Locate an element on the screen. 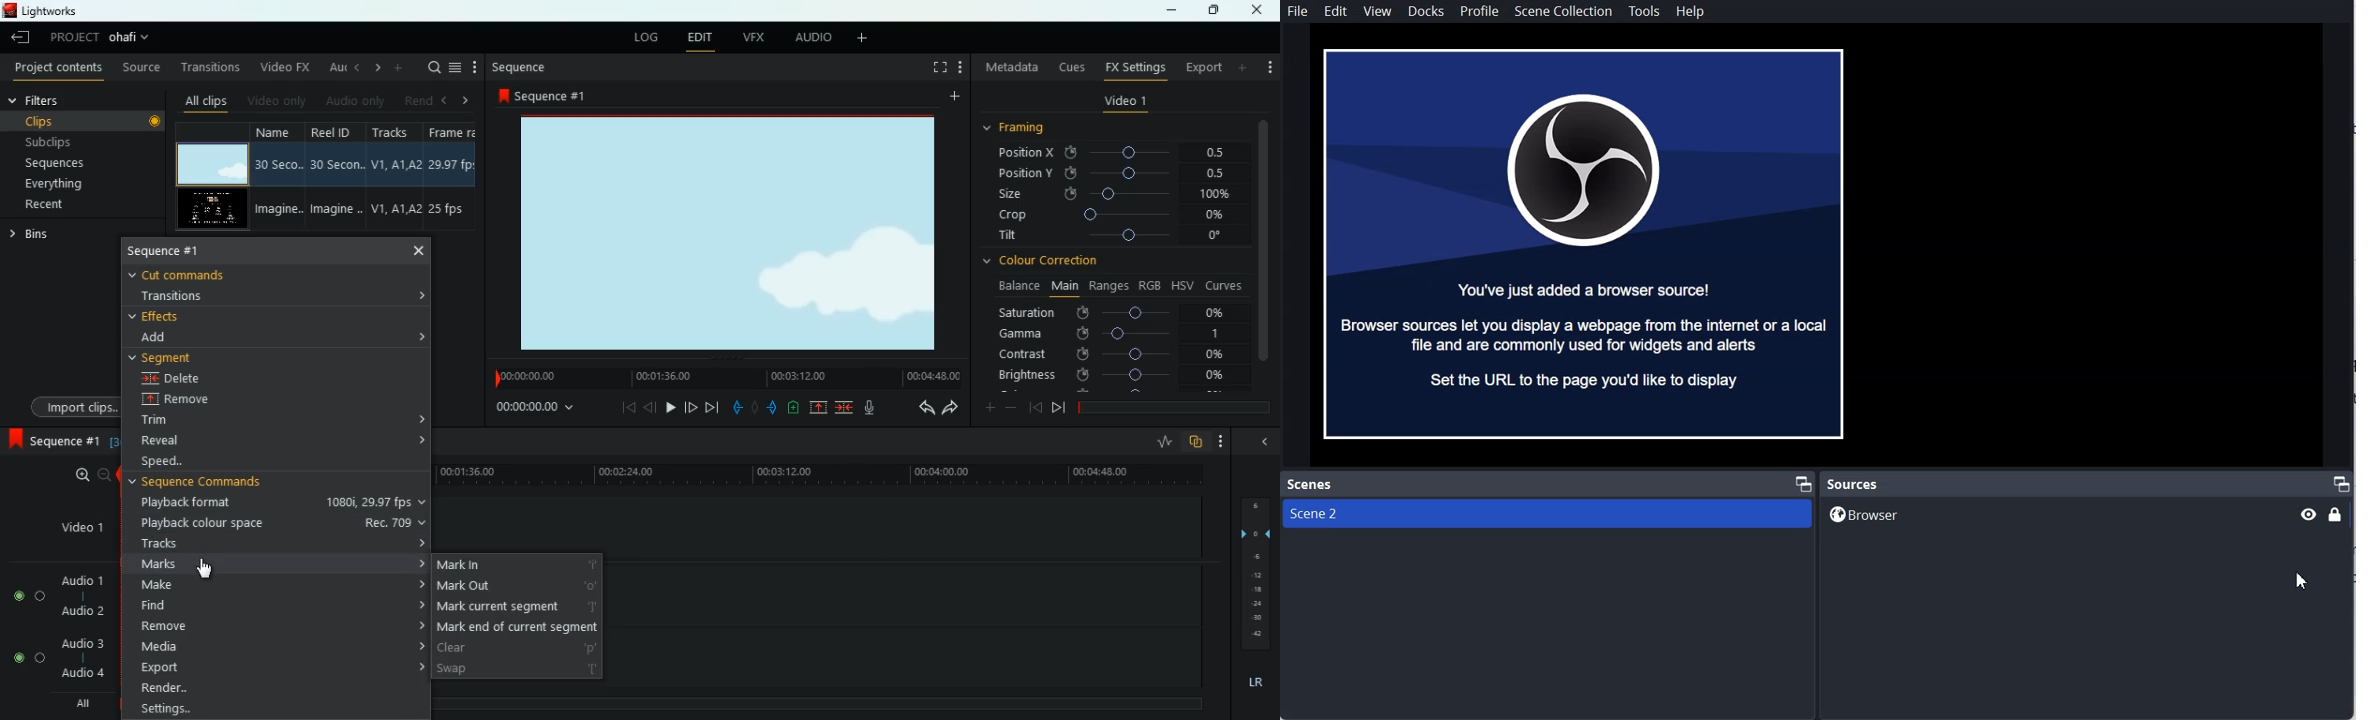  frame is located at coordinates (457, 131).